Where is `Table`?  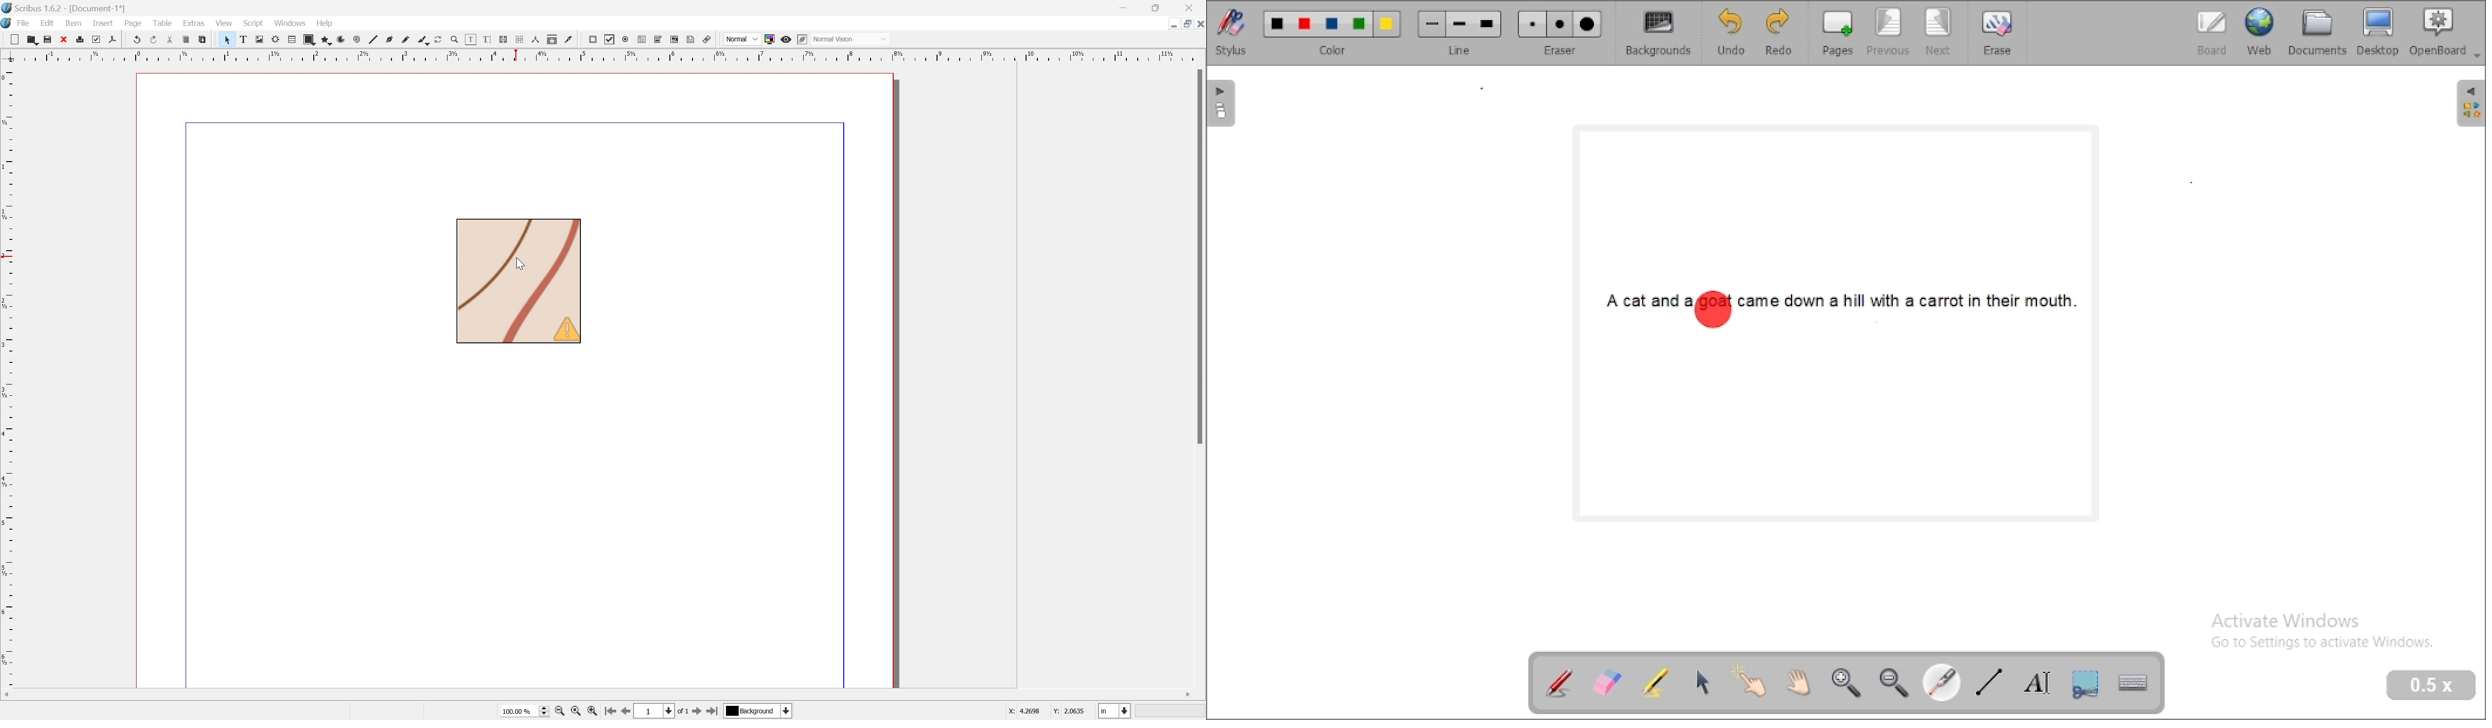
Table is located at coordinates (295, 40).